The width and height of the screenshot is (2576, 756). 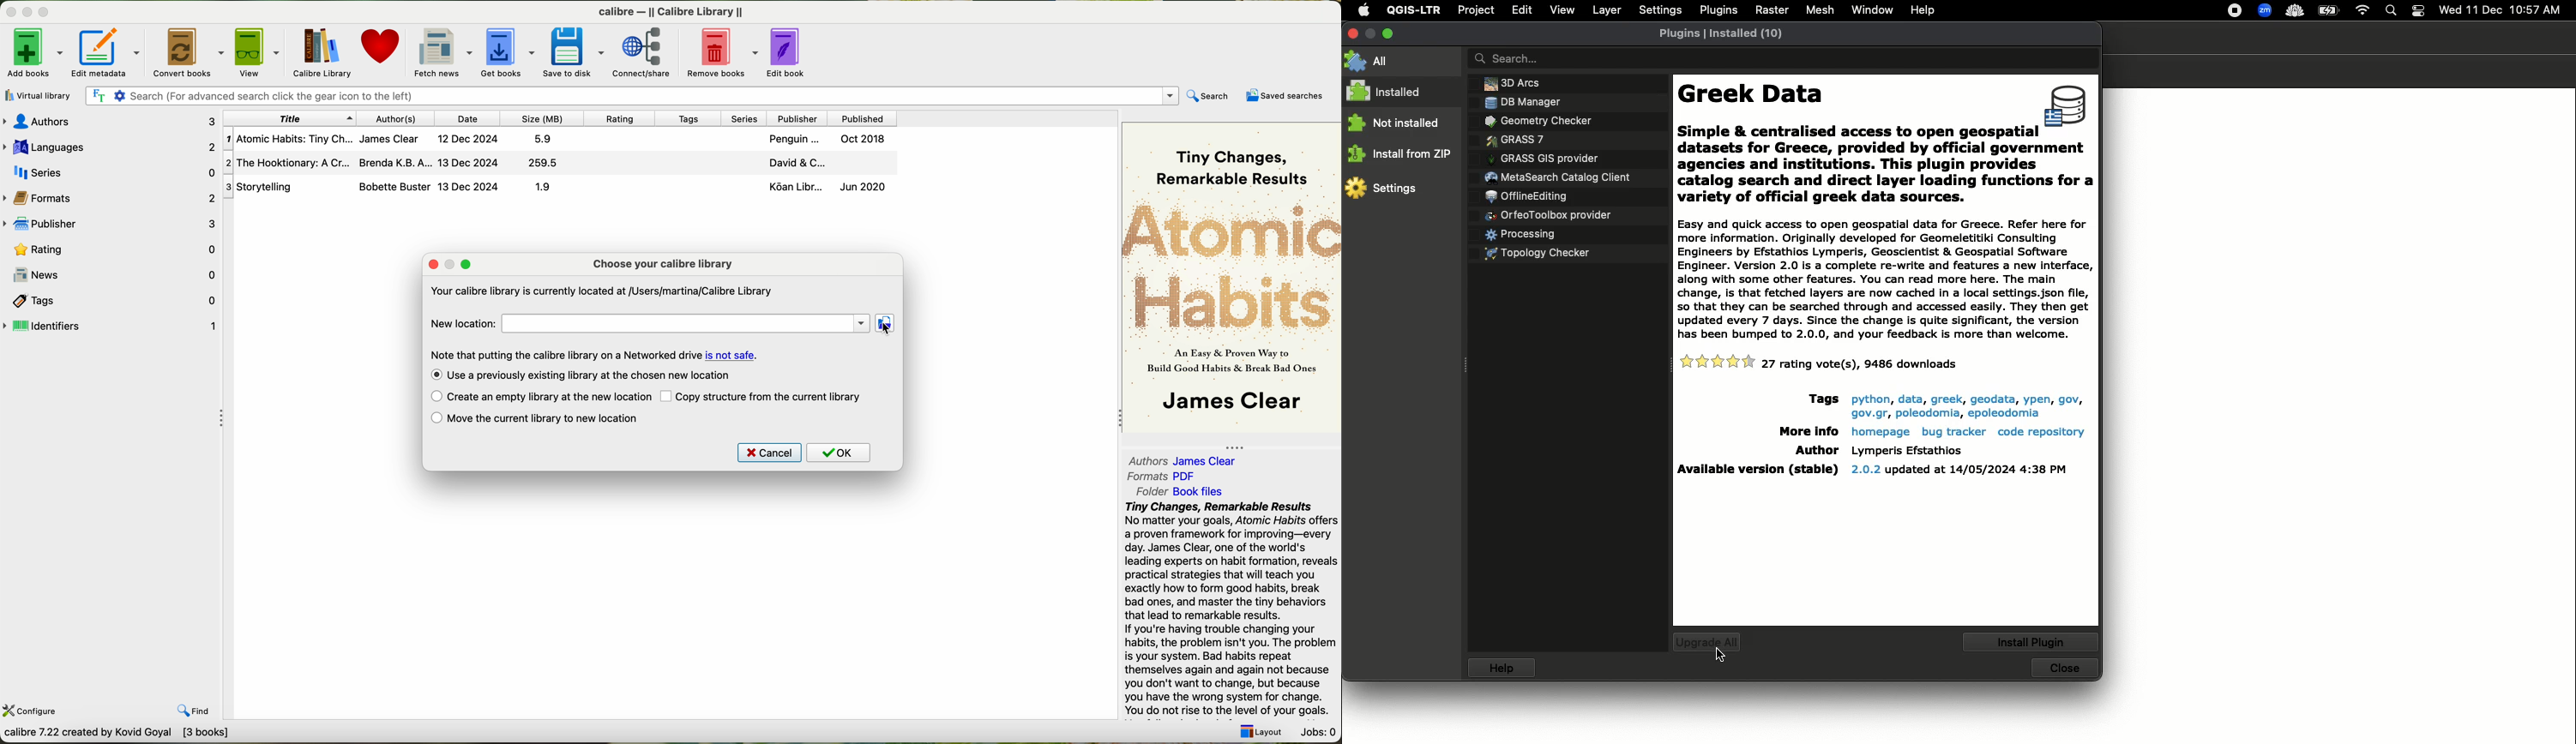 What do you see at coordinates (461, 323) in the screenshot?
I see `New location:` at bounding box center [461, 323].